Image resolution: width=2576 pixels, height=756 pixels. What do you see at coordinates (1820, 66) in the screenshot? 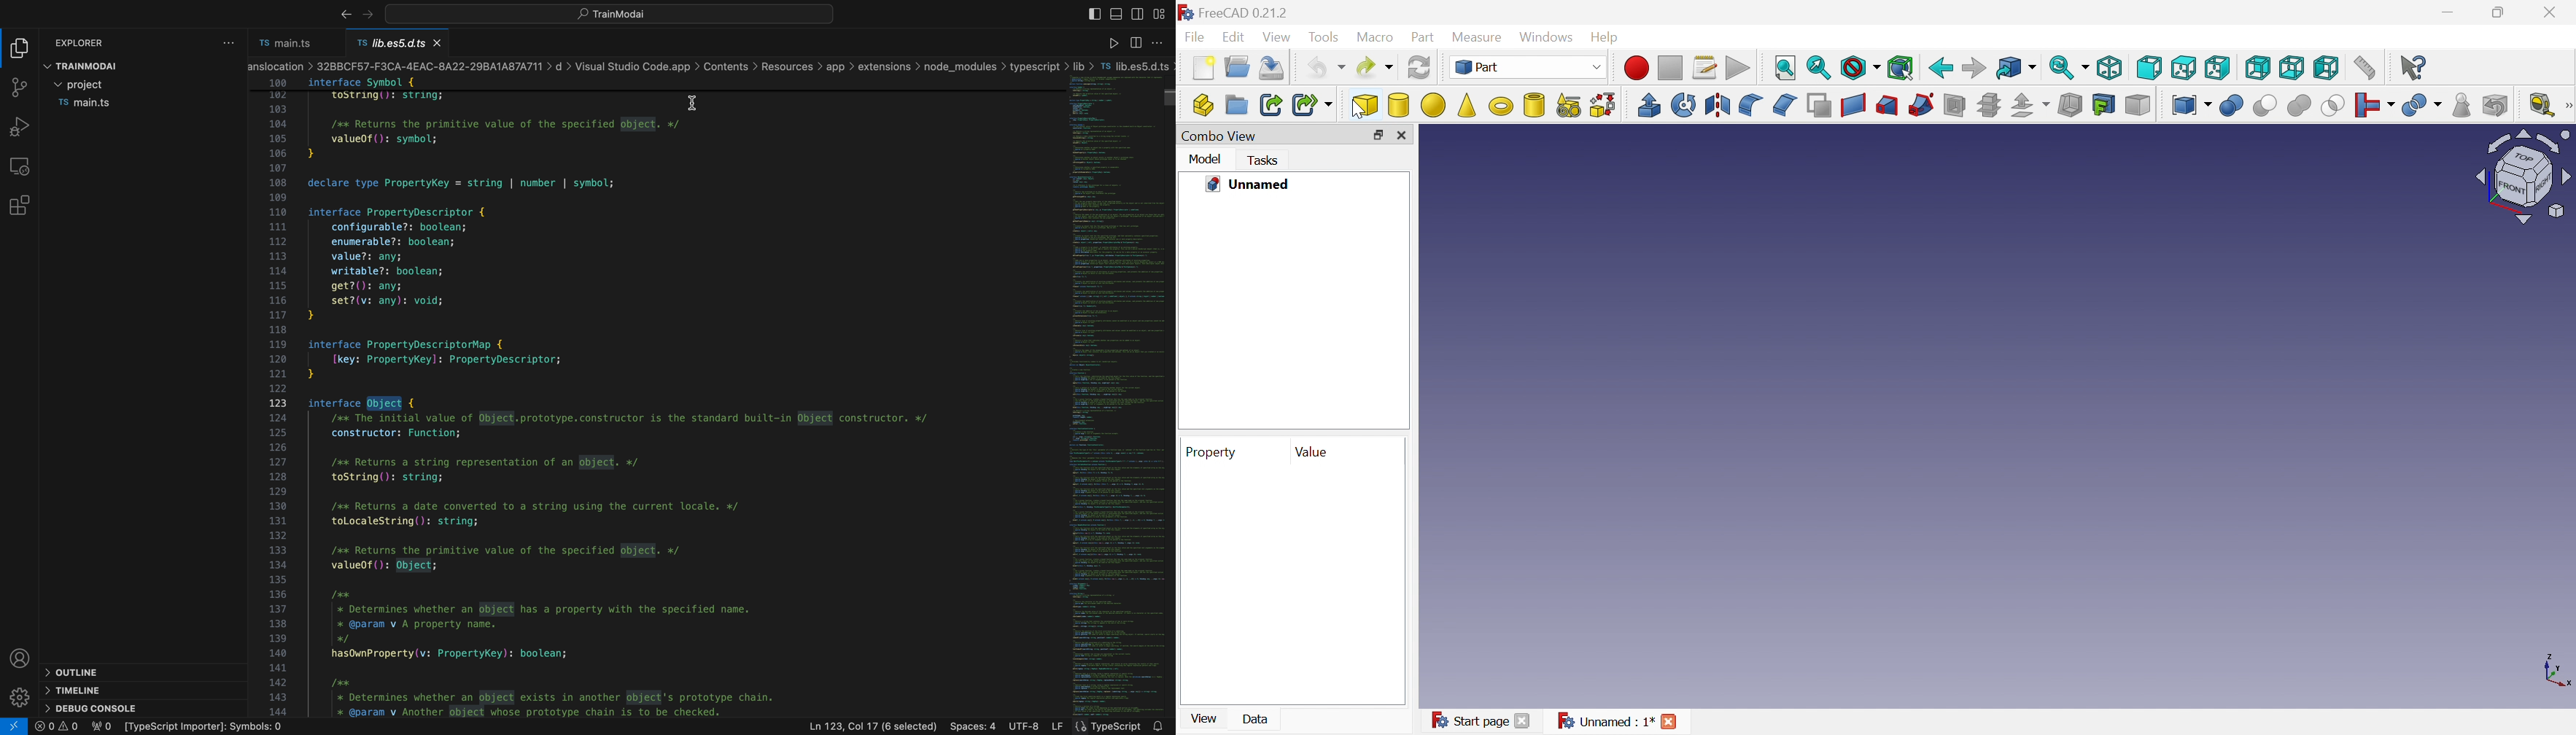
I see `Fit selection` at bounding box center [1820, 66].